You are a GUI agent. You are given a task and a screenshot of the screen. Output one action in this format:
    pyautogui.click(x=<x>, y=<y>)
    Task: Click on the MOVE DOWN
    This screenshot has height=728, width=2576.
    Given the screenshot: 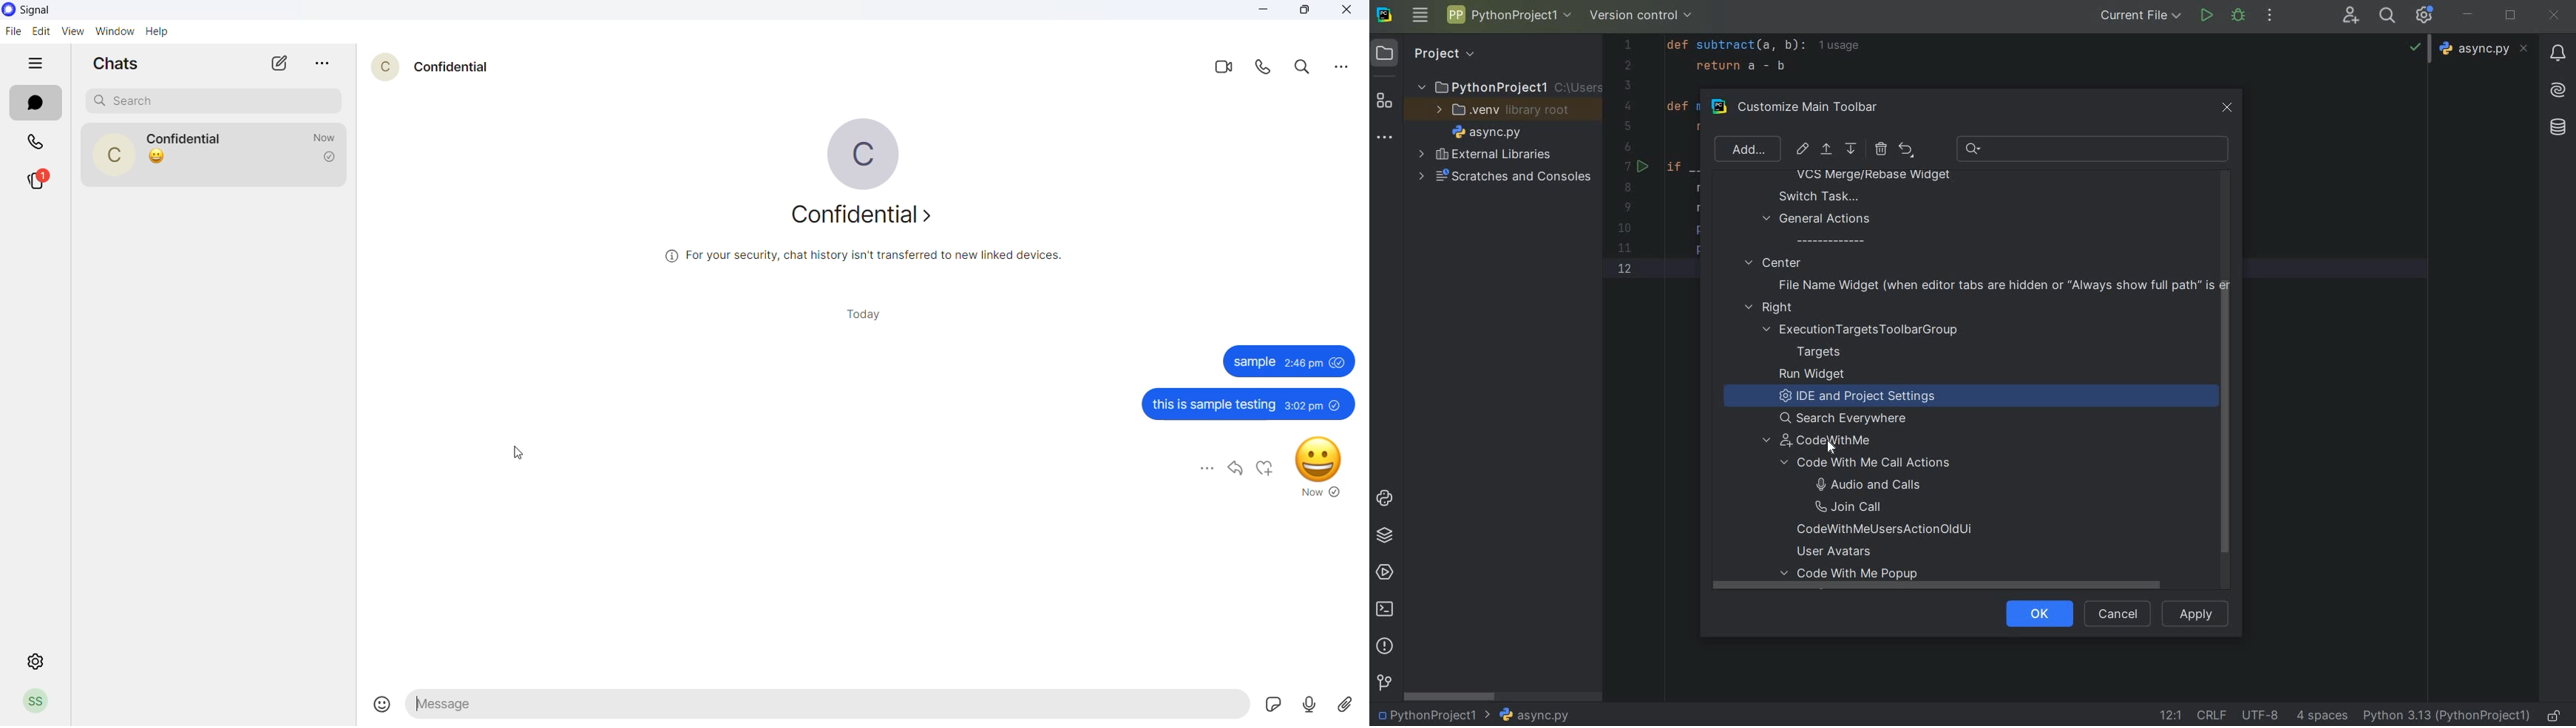 What is the action you would take?
    pyautogui.click(x=1852, y=149)
    